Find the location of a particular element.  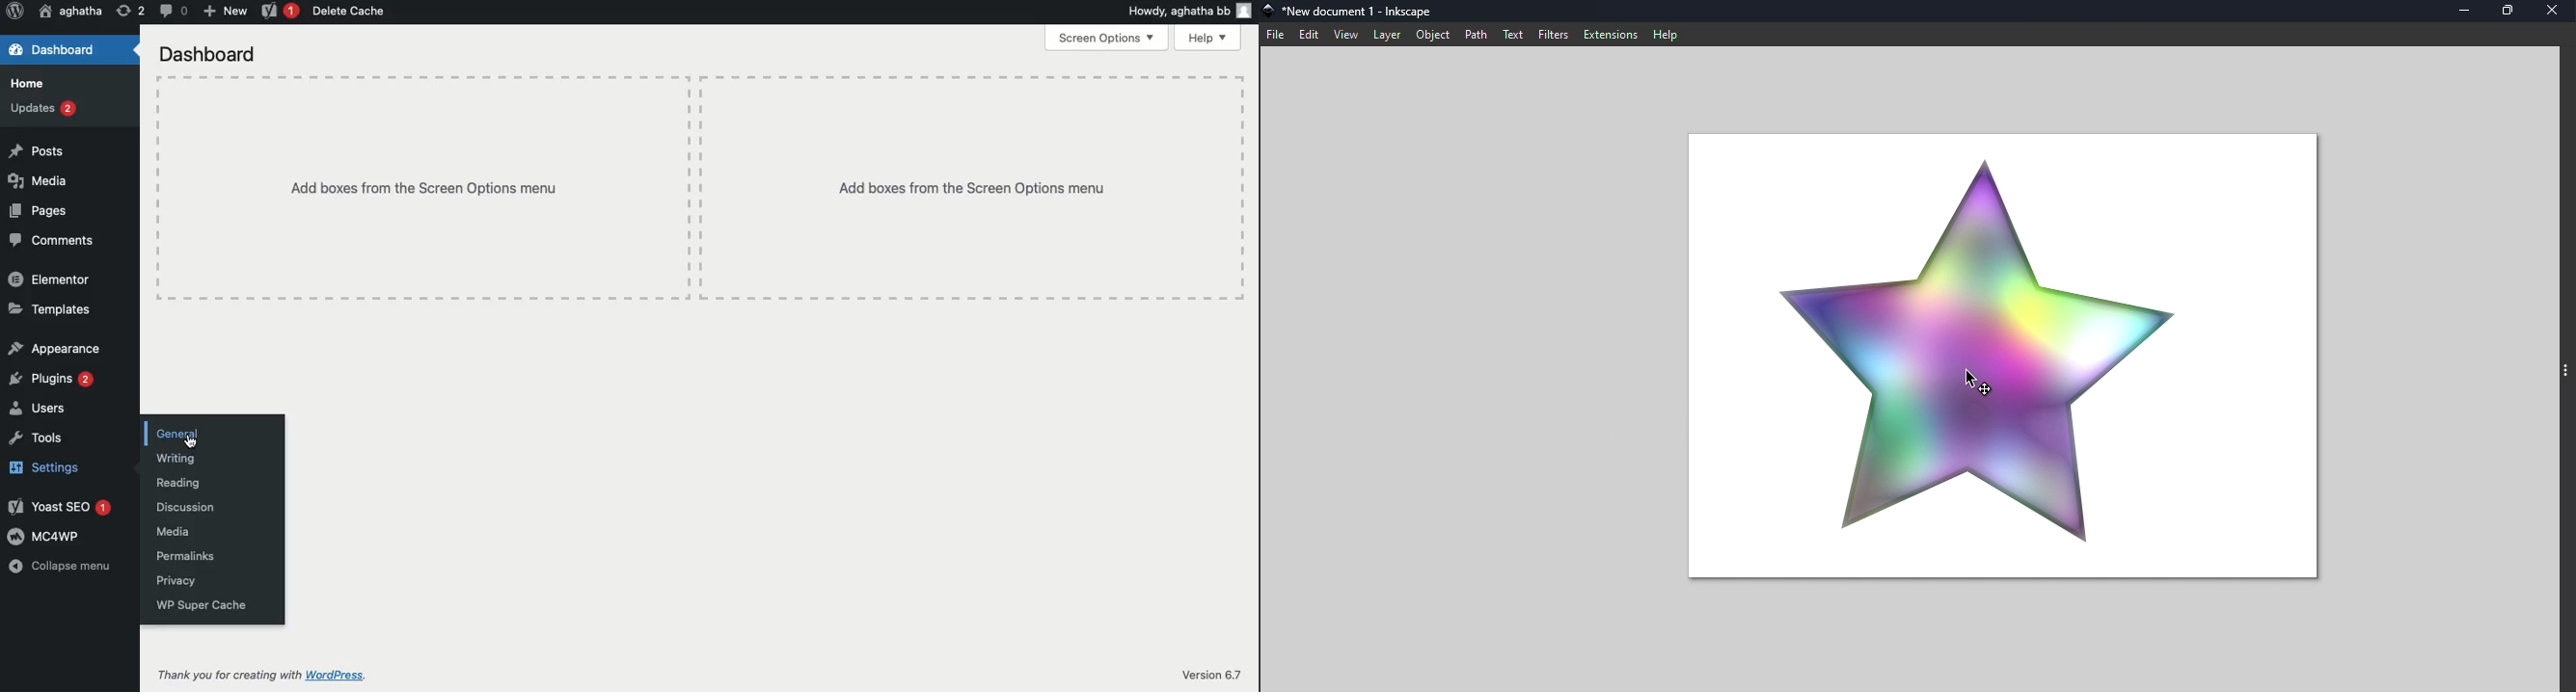

Howdy, aghatha bb is located at coordinates (1189, 10).